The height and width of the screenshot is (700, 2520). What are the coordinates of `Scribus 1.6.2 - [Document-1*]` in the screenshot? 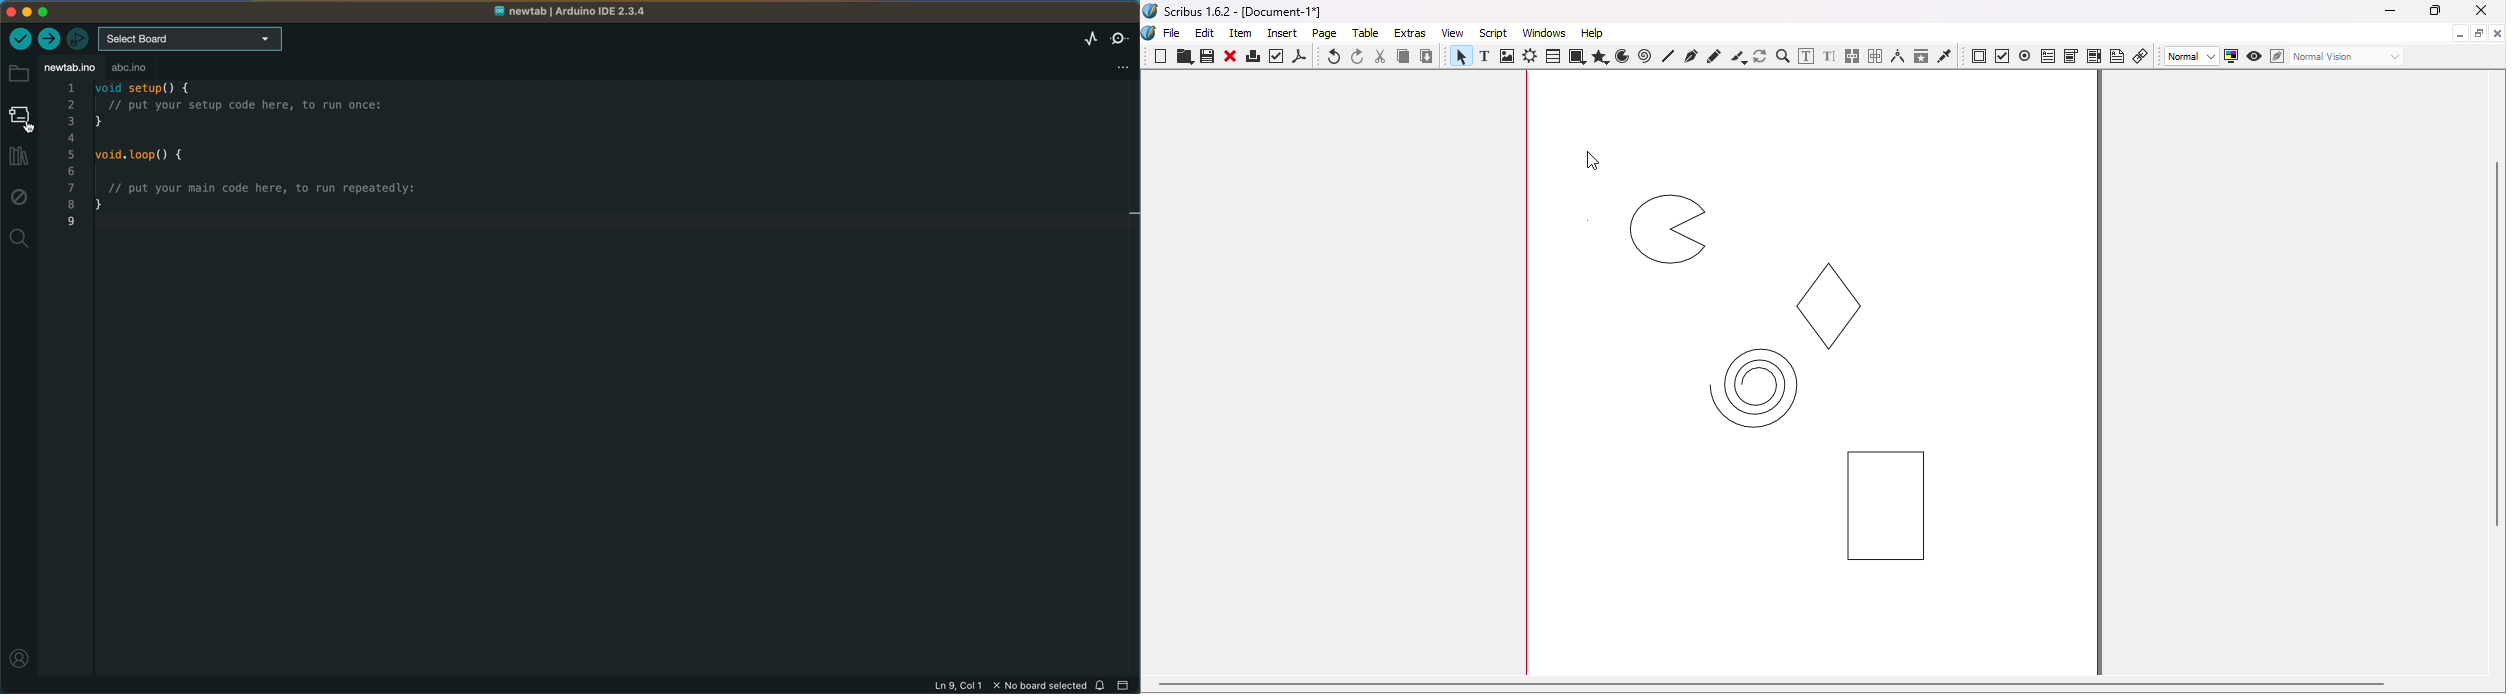 It's located at (1241, 13).